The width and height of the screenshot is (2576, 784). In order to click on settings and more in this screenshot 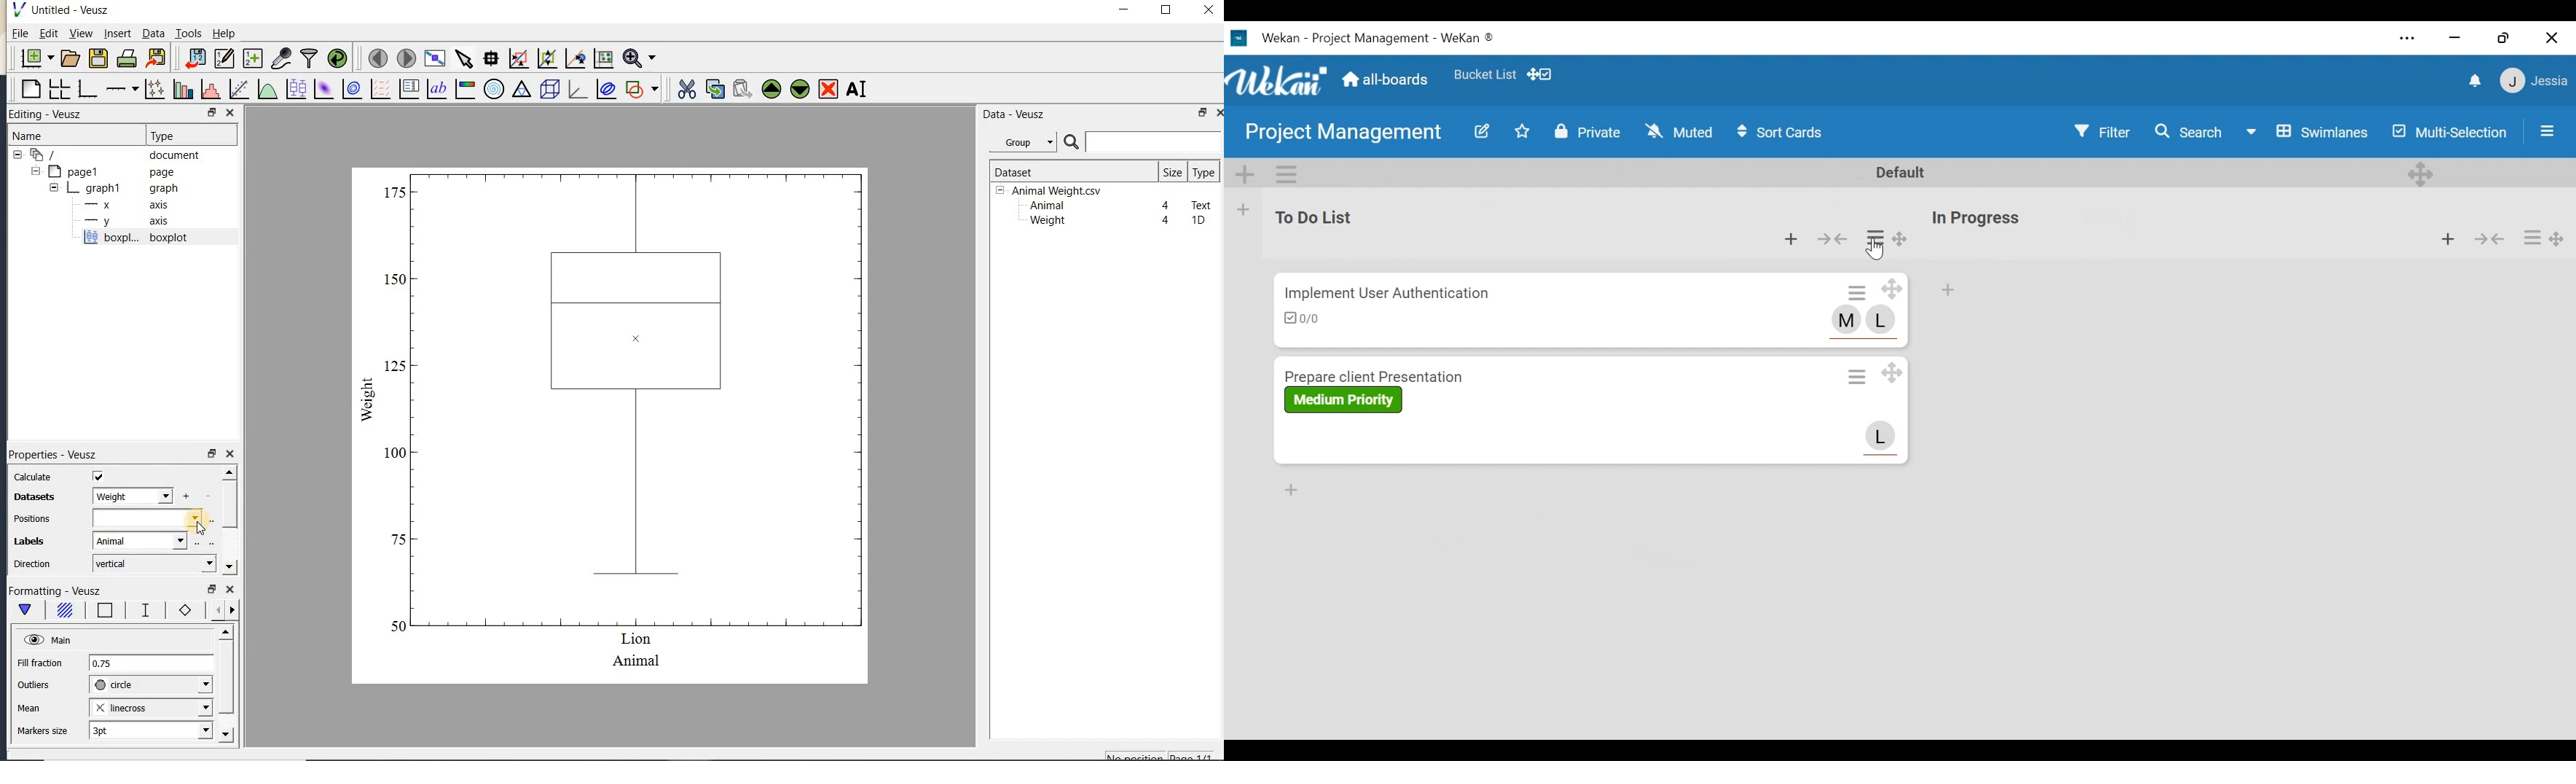, I will do `click(2408, 38)`.